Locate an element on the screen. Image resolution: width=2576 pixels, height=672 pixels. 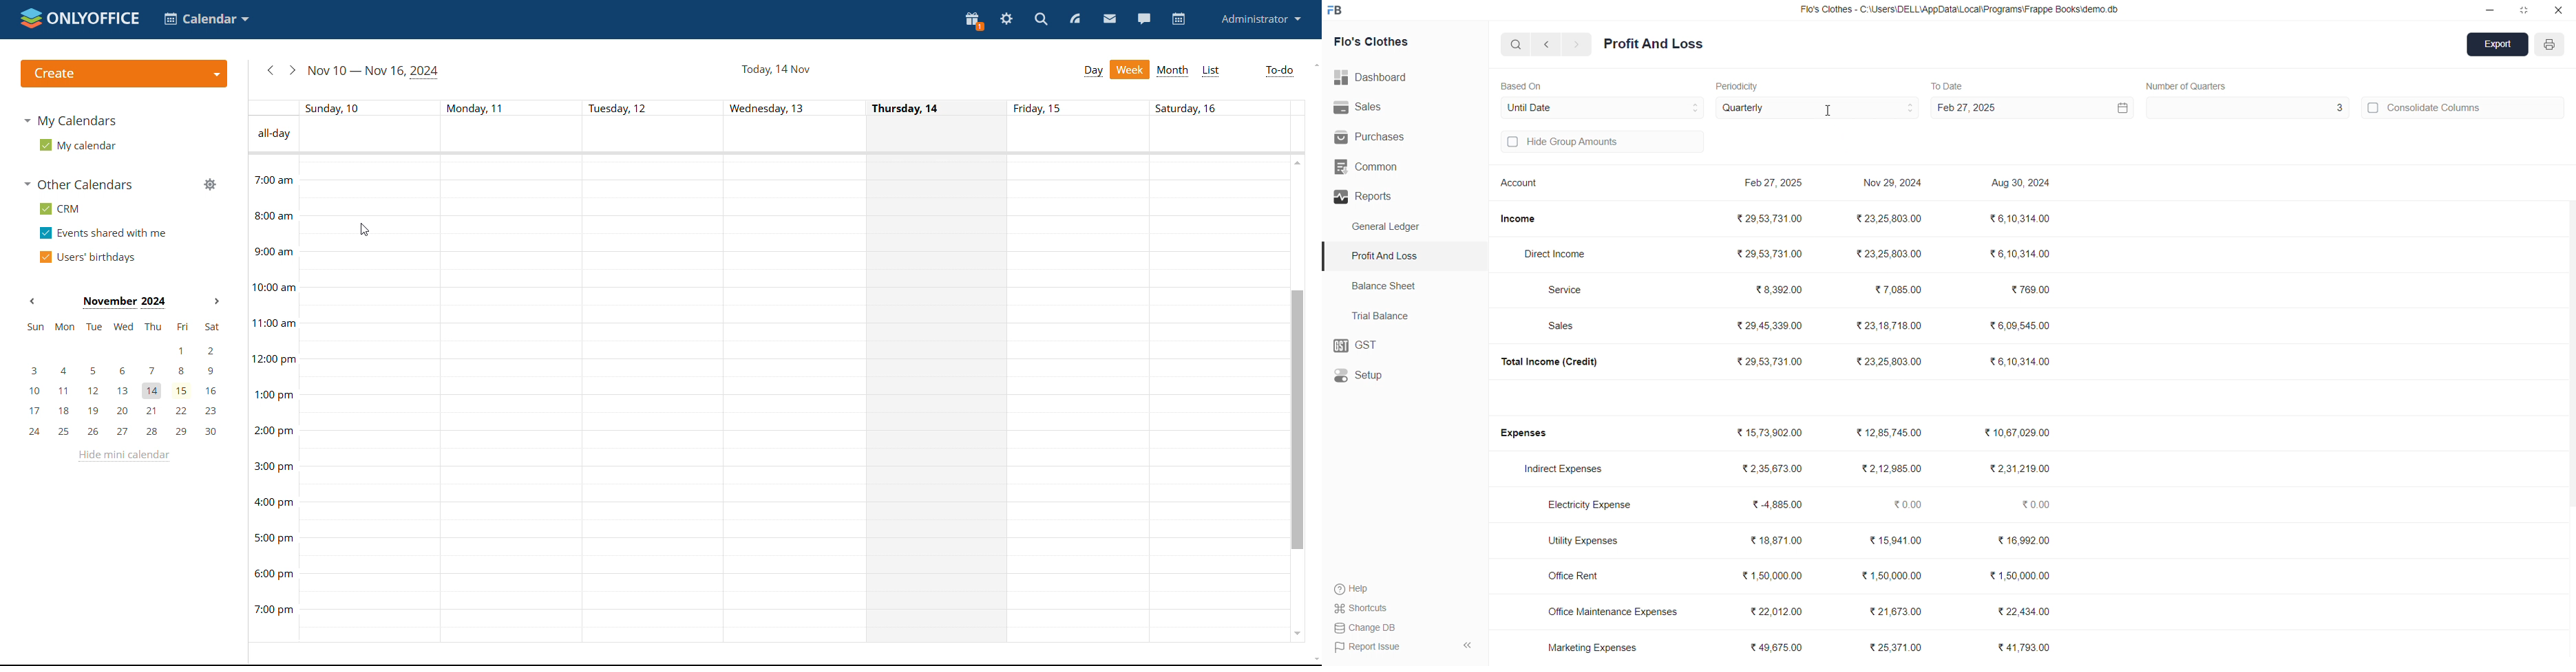
₹769.00 is located at coordinates (2032, 291).